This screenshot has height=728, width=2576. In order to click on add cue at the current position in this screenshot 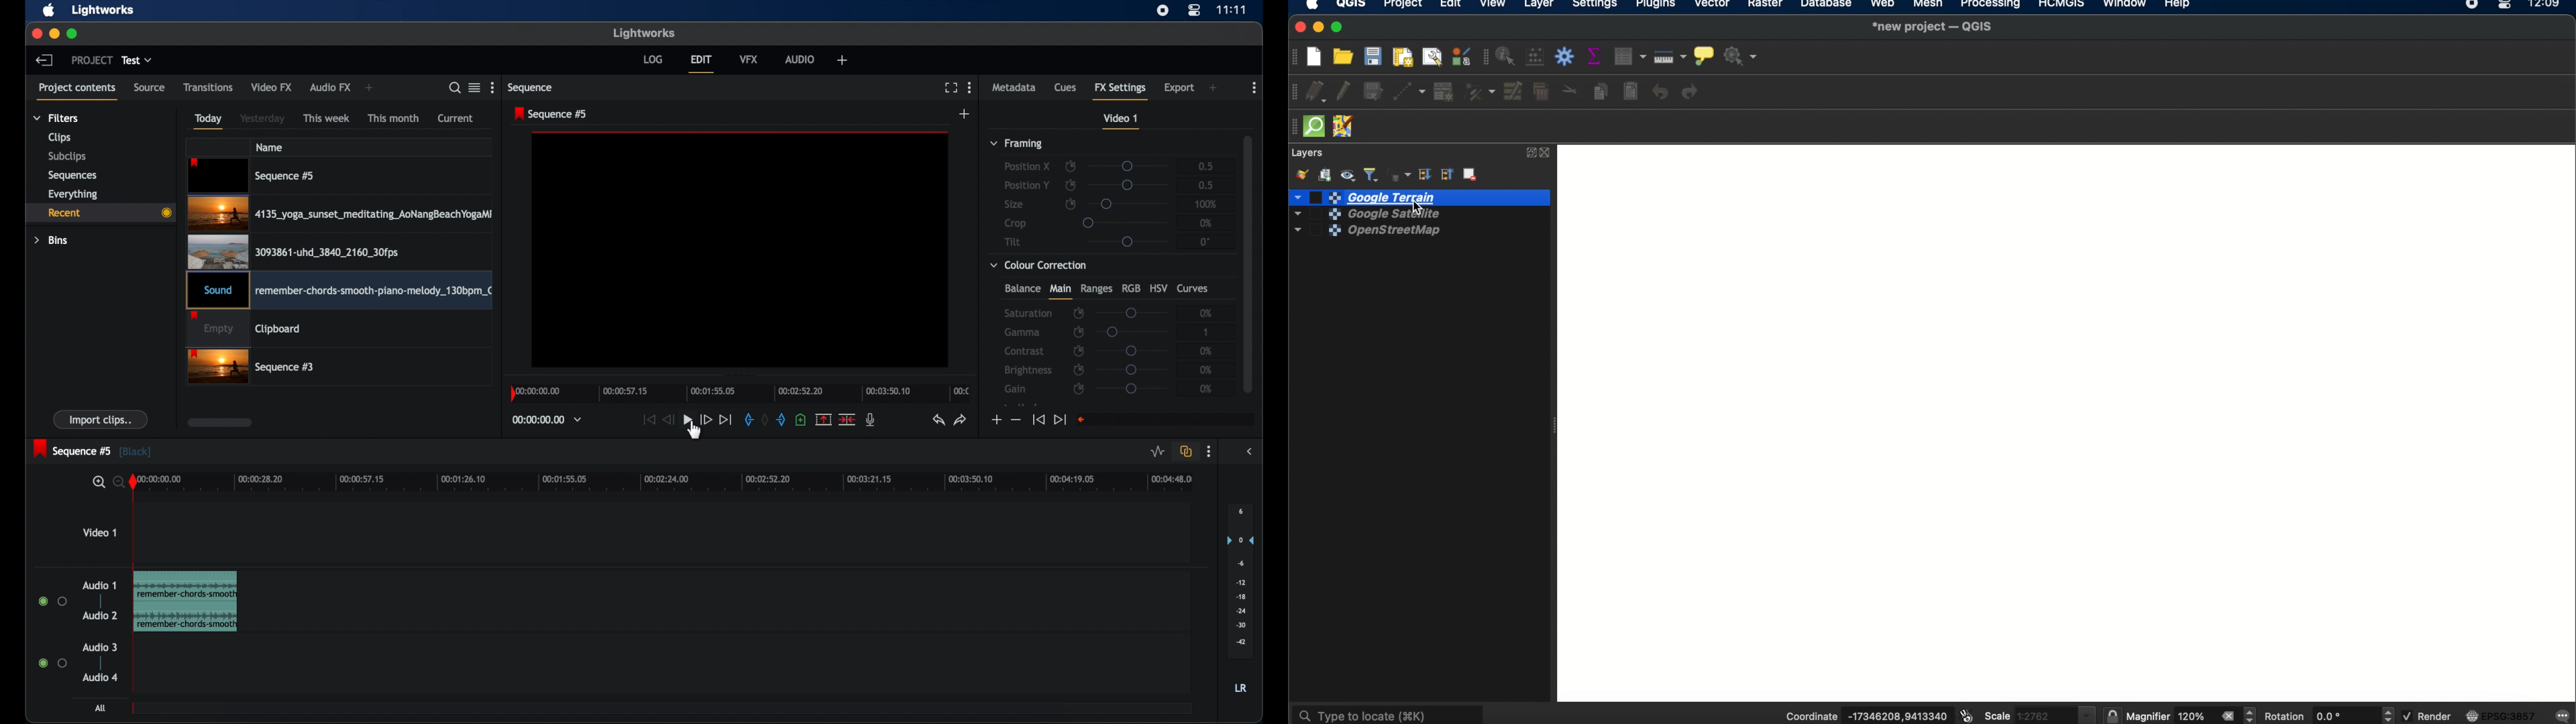, I will do `click(800, 419)`.